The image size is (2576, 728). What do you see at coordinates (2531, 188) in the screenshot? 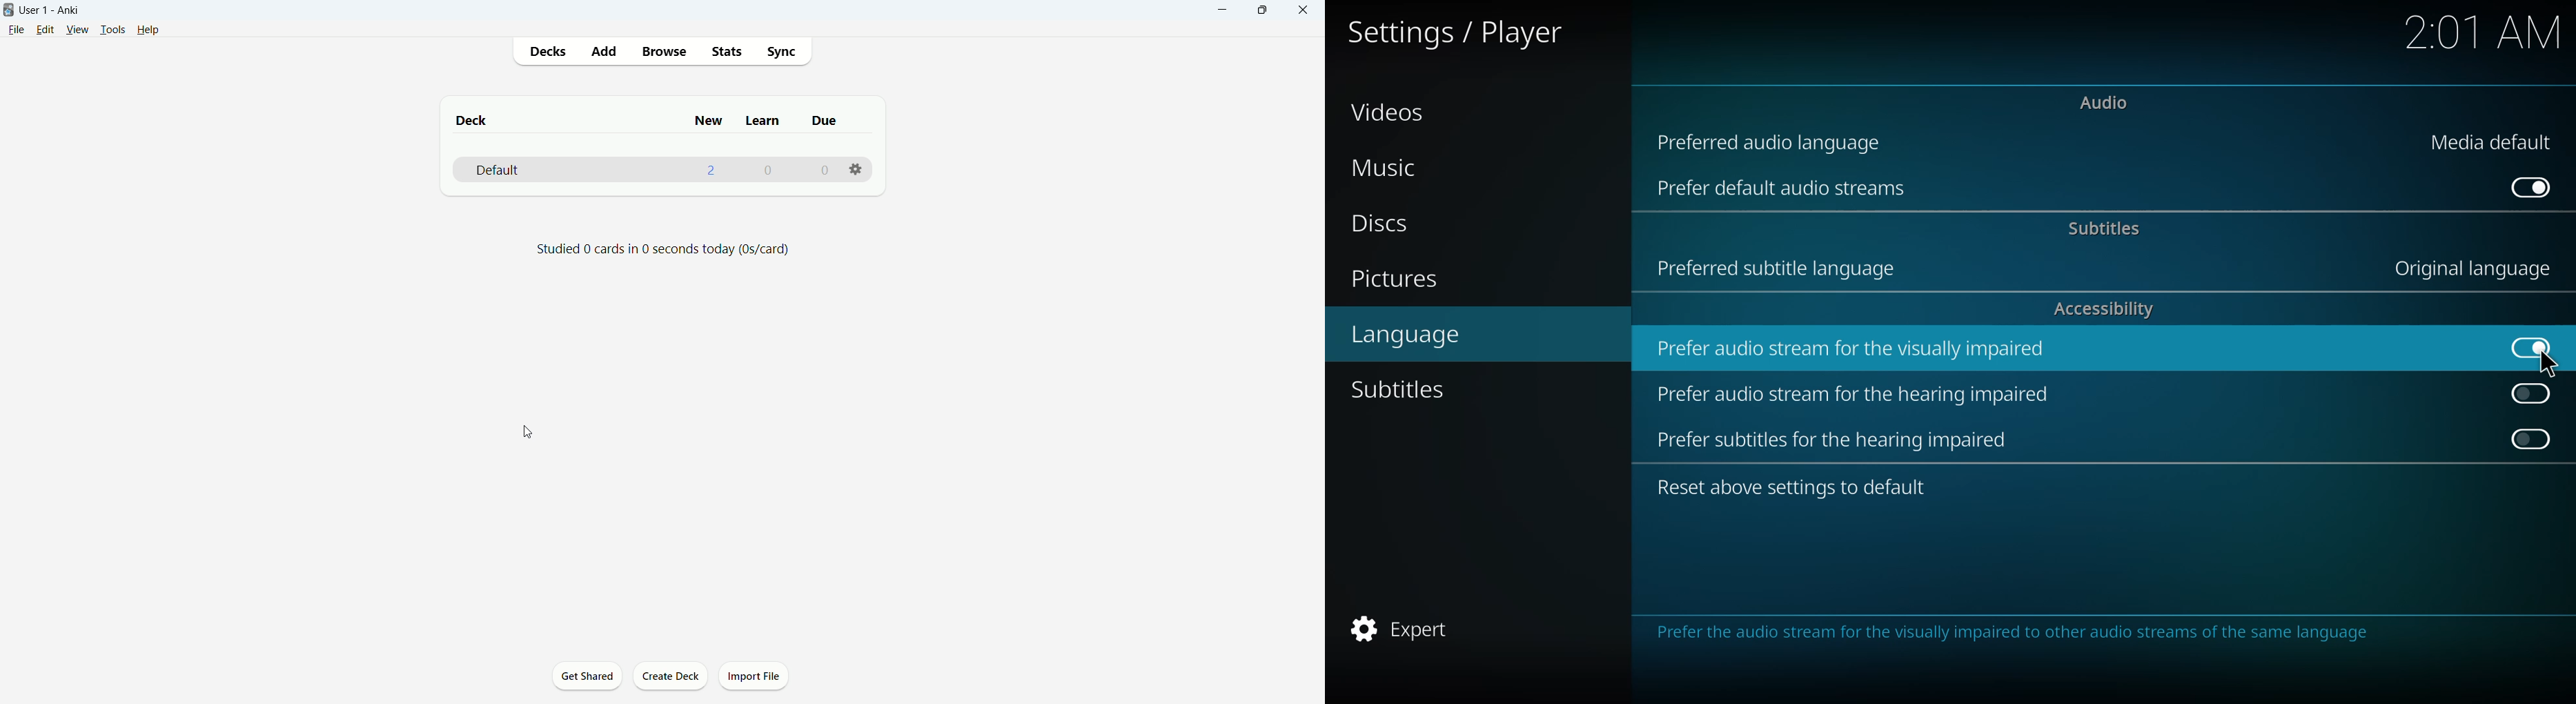
I see `enabled` at bounding box center [2531, 188].